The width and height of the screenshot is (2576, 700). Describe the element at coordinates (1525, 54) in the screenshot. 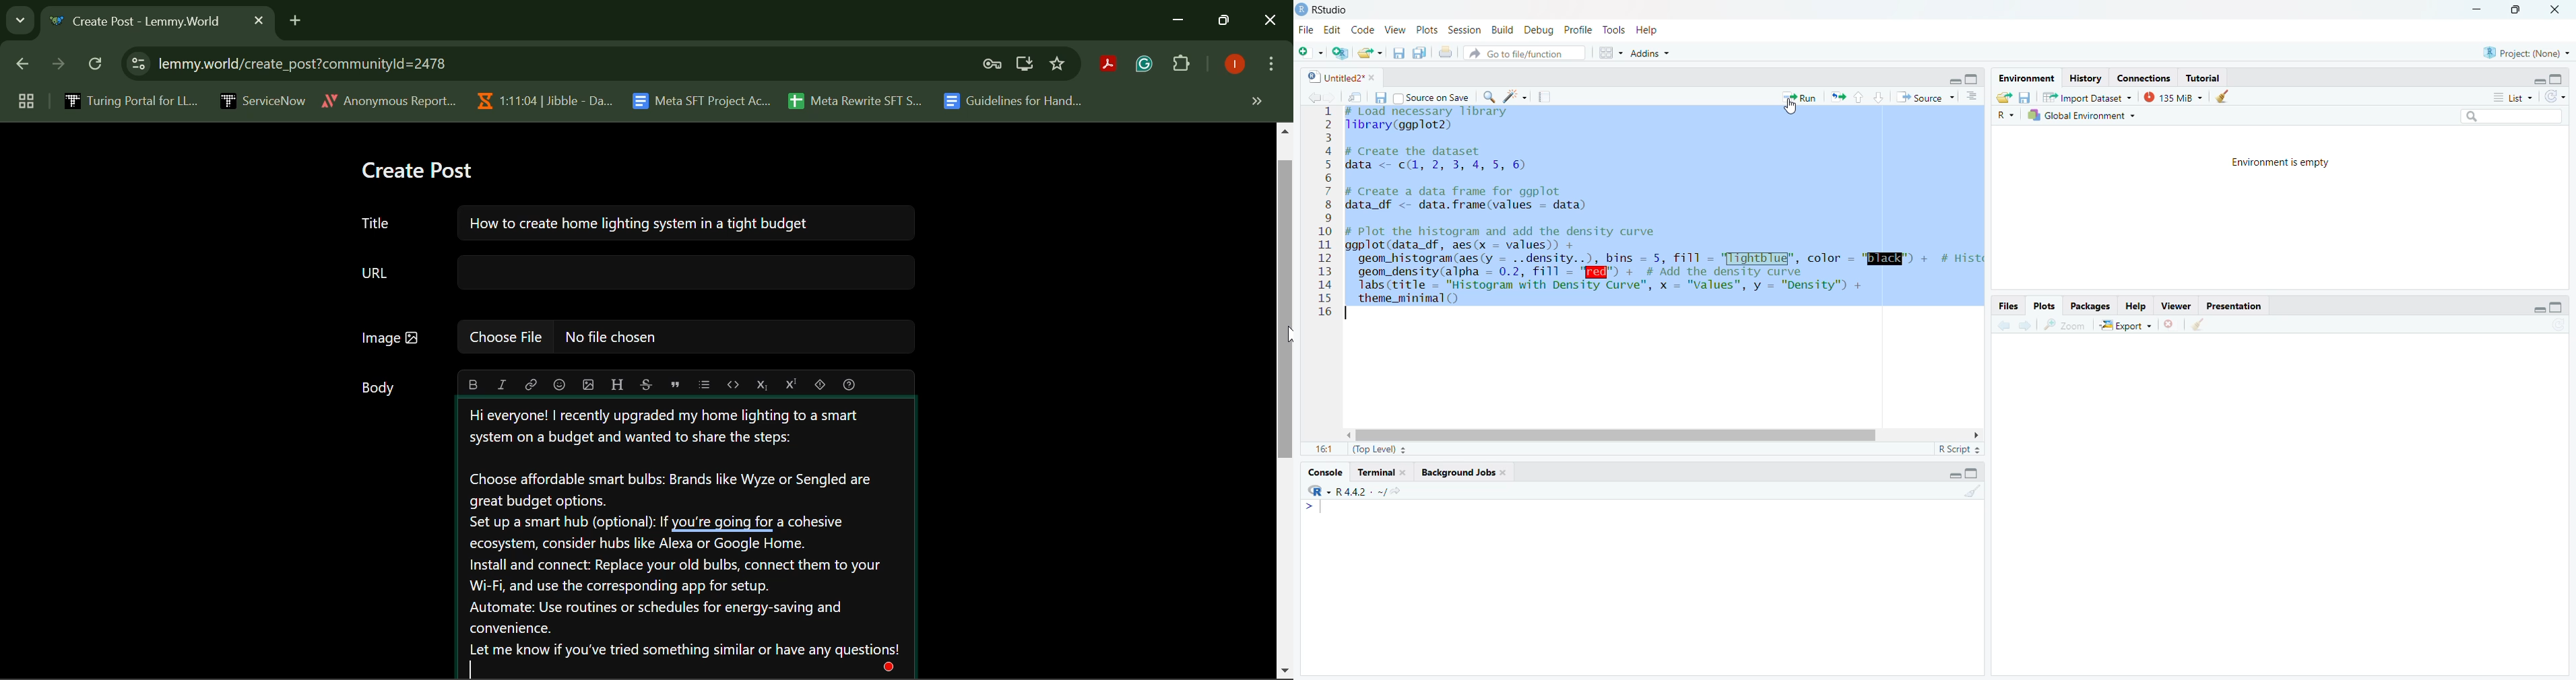

I see `go to file/function` at that location.